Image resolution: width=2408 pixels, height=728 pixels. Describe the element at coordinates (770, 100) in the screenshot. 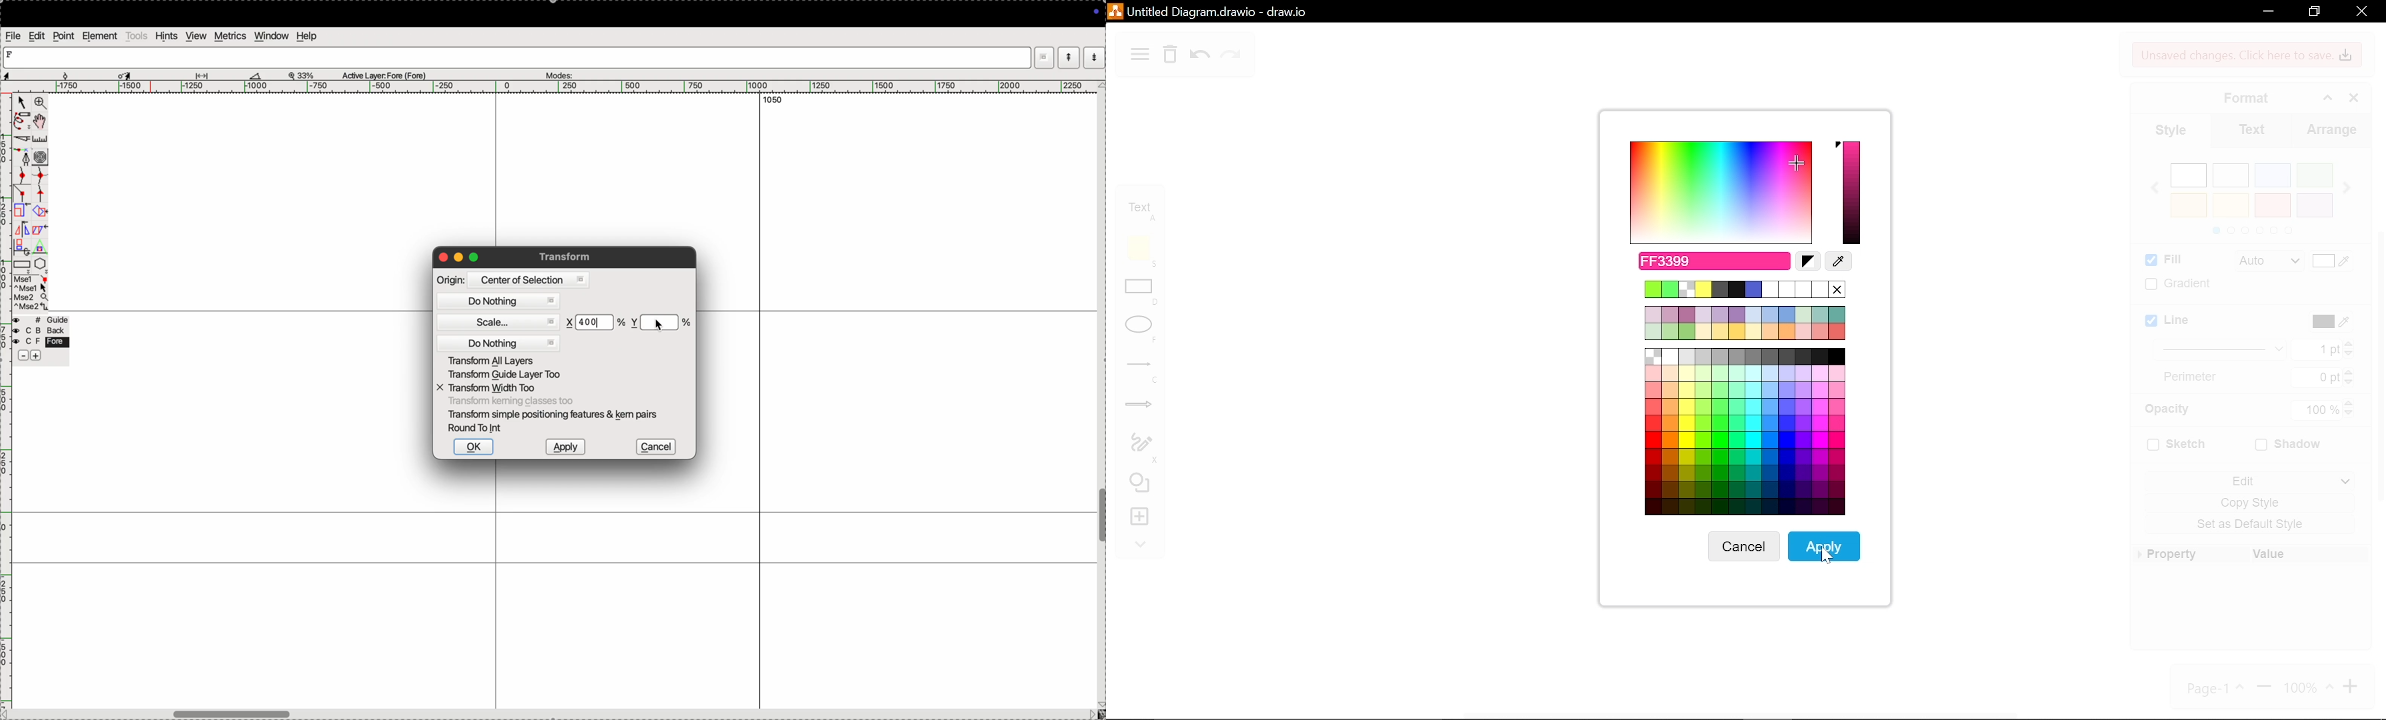

I see `1050` at that location.